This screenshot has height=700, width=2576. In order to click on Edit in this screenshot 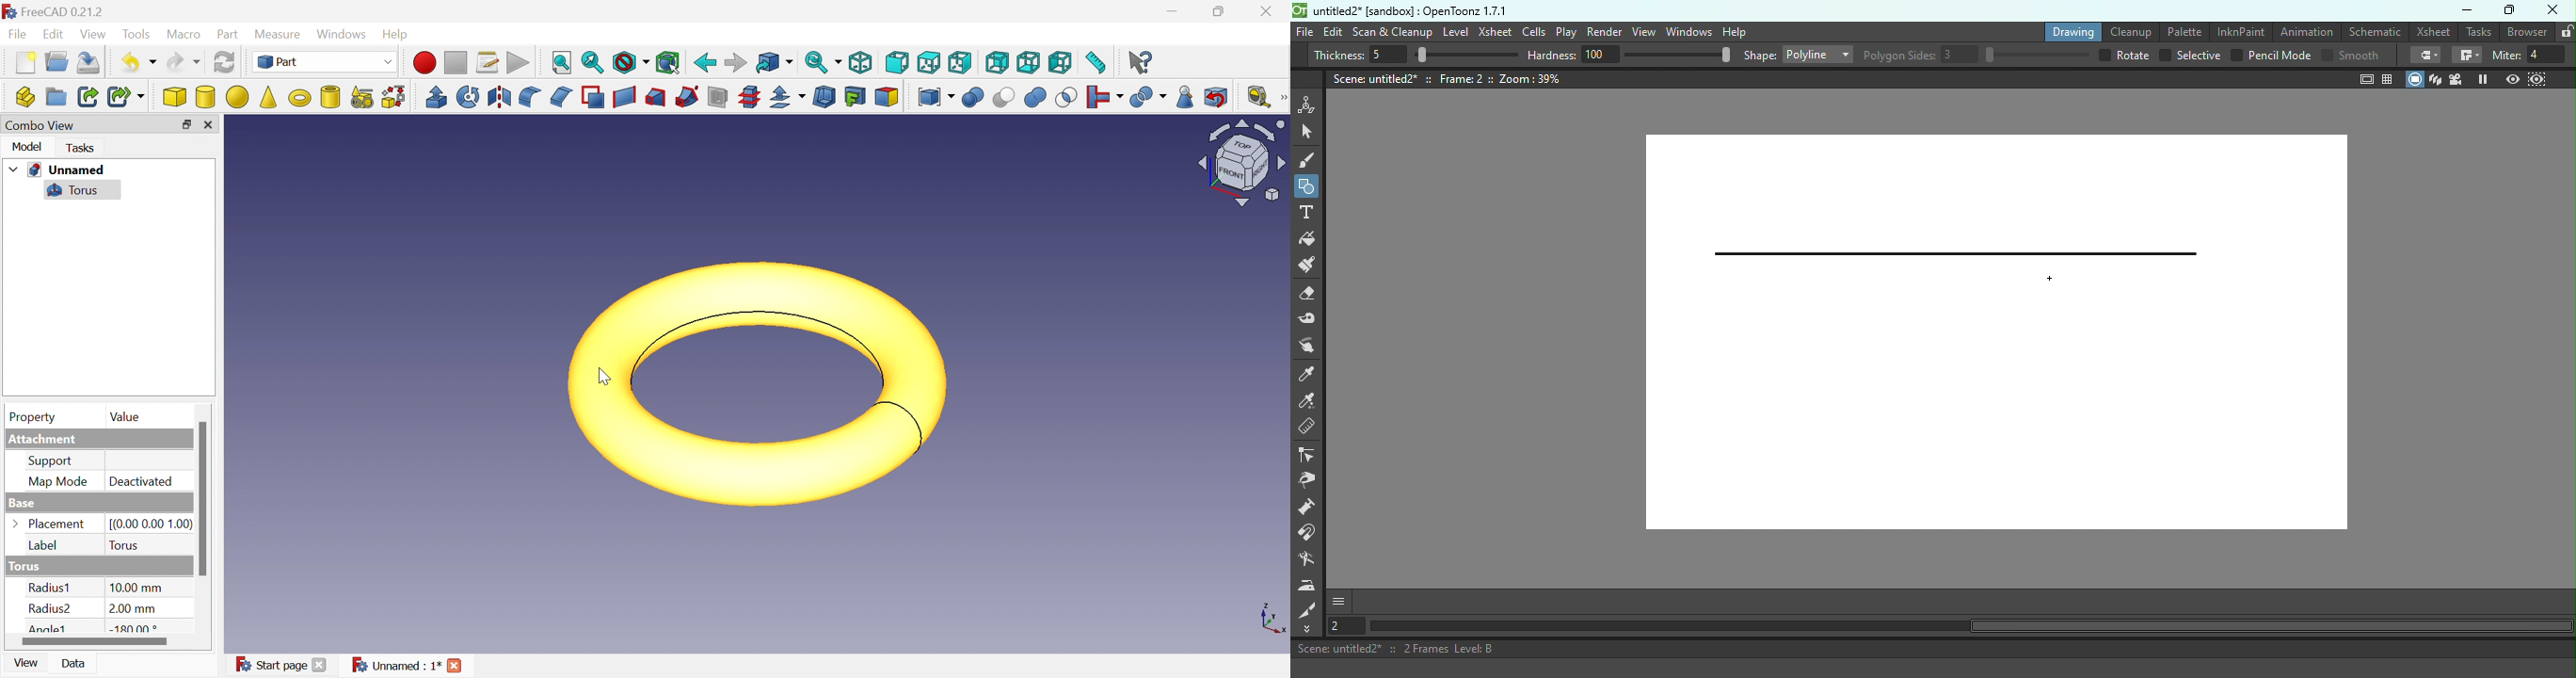, I will do `click(1334, 33)`.